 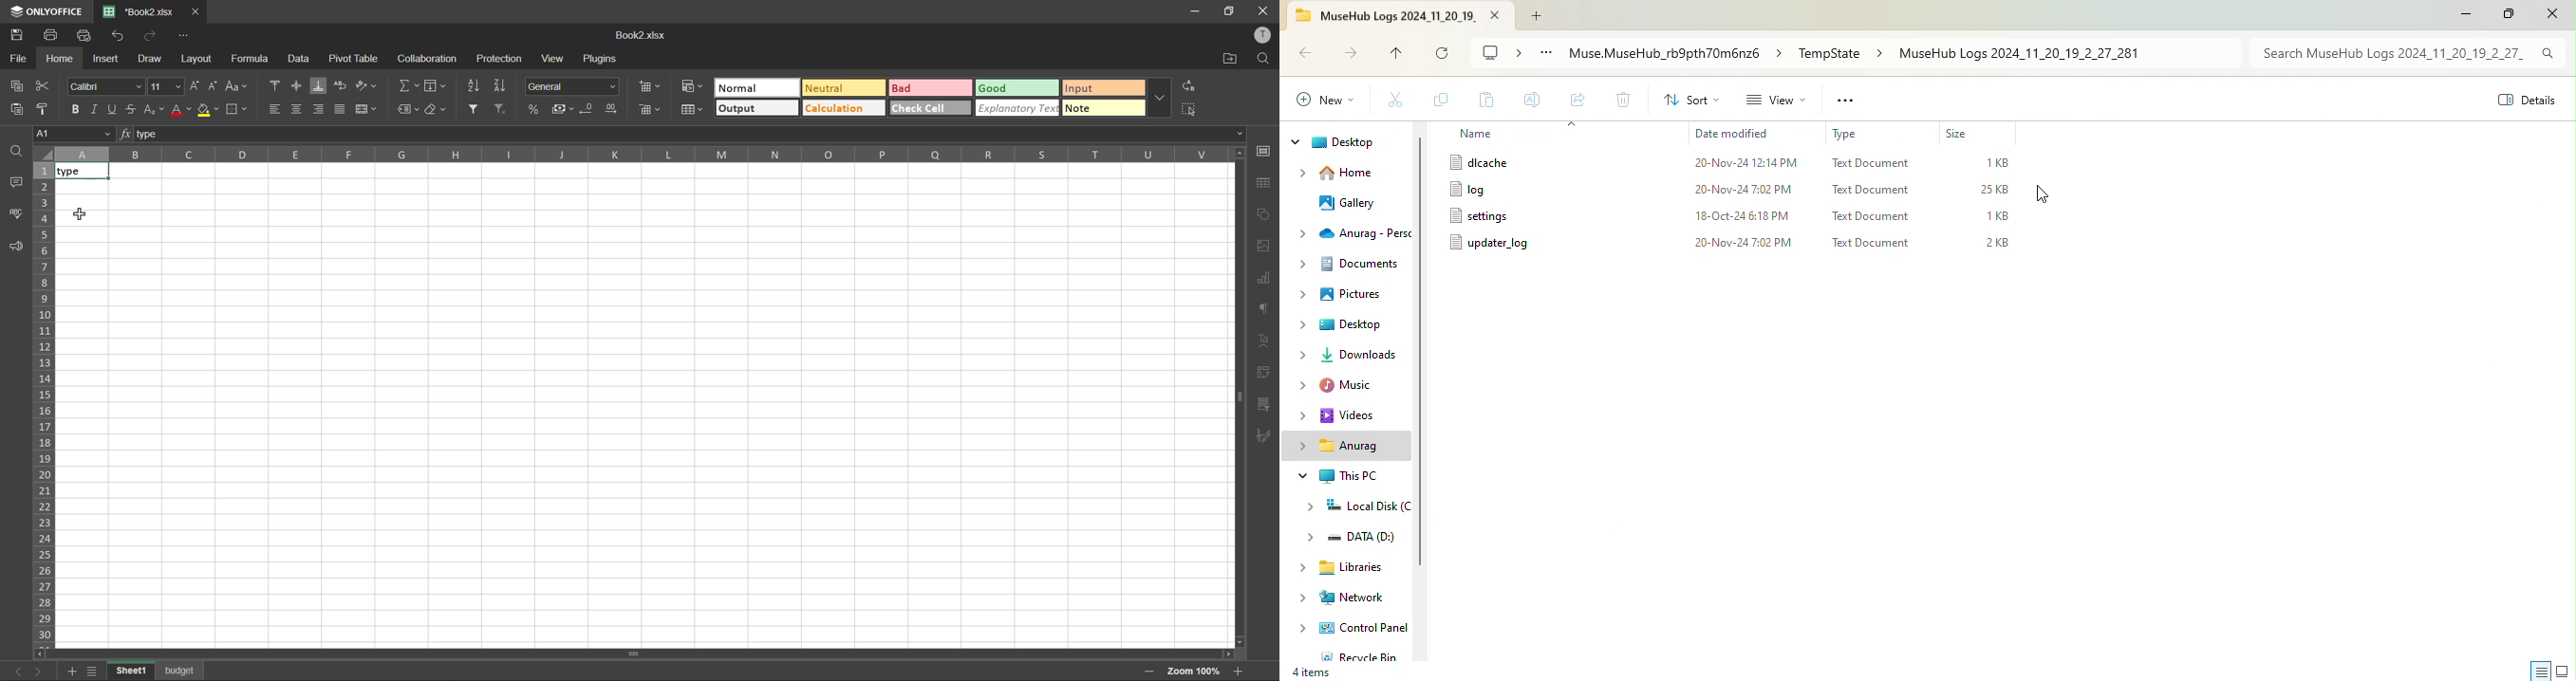 I want to click on Control Panel, so click(x=1352, y=631).